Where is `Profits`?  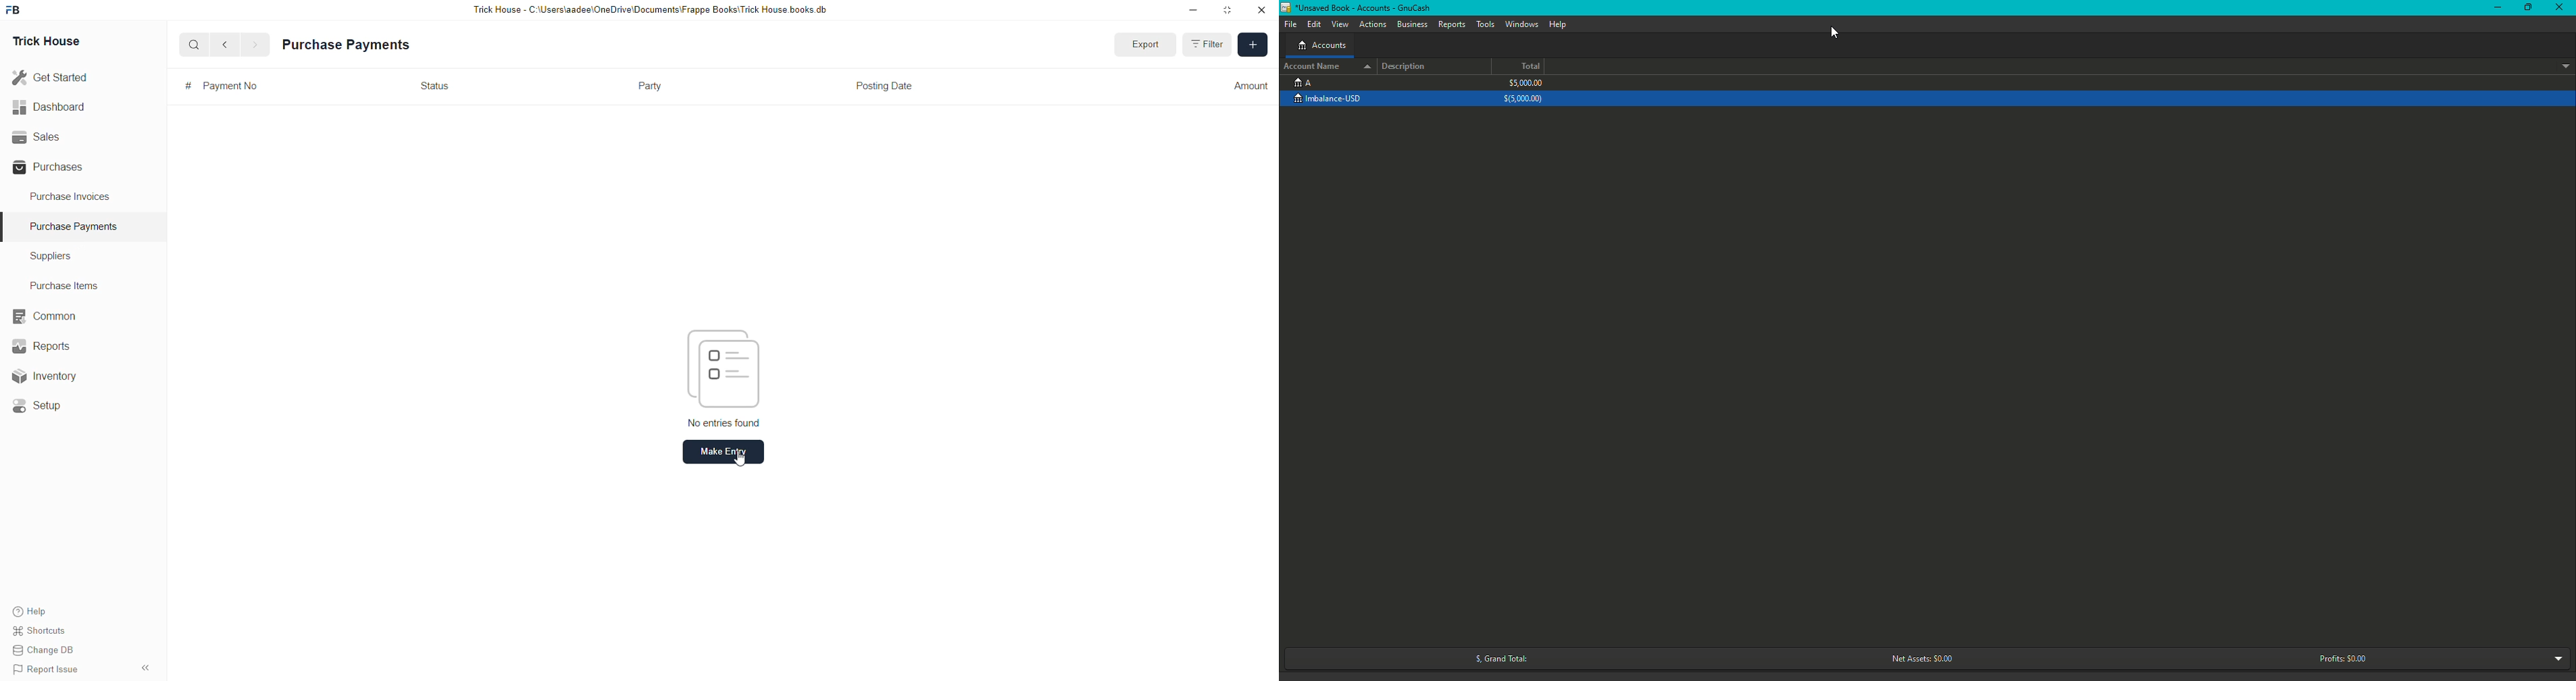 Profits is located at coordinates (2343, 658).